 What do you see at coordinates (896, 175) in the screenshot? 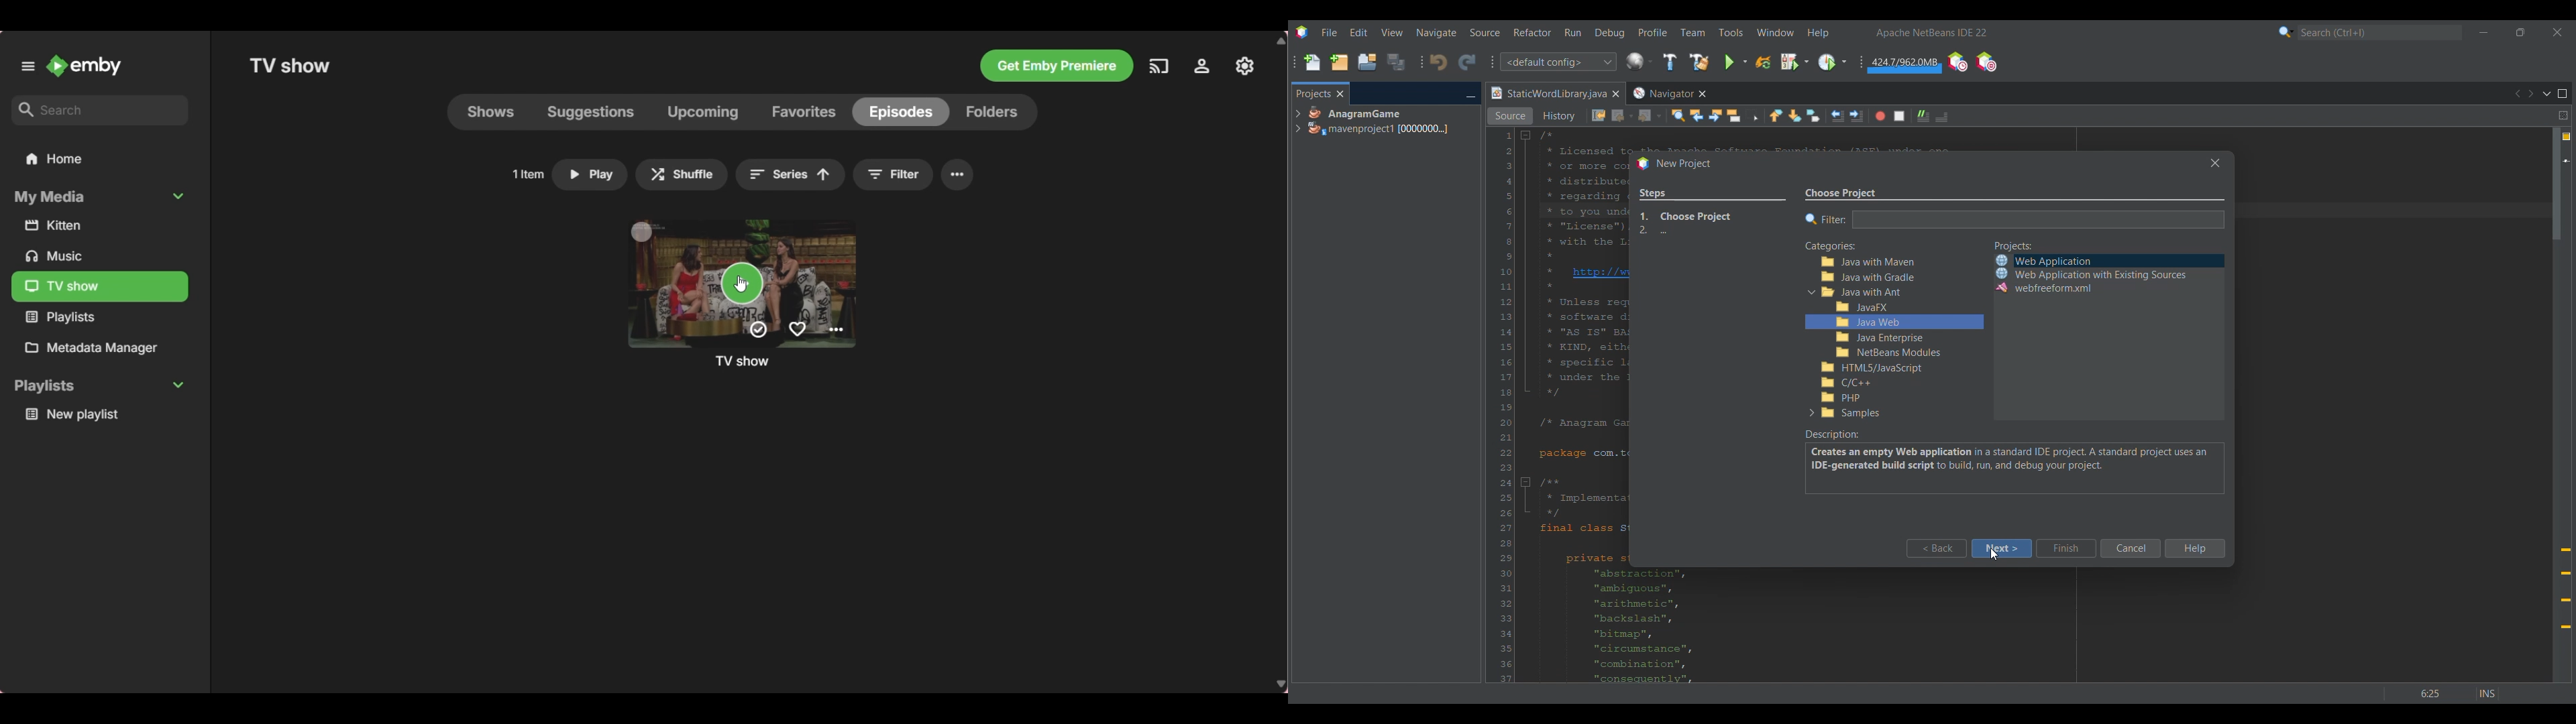
I see `Search filters` at bounding box center [896, 175].